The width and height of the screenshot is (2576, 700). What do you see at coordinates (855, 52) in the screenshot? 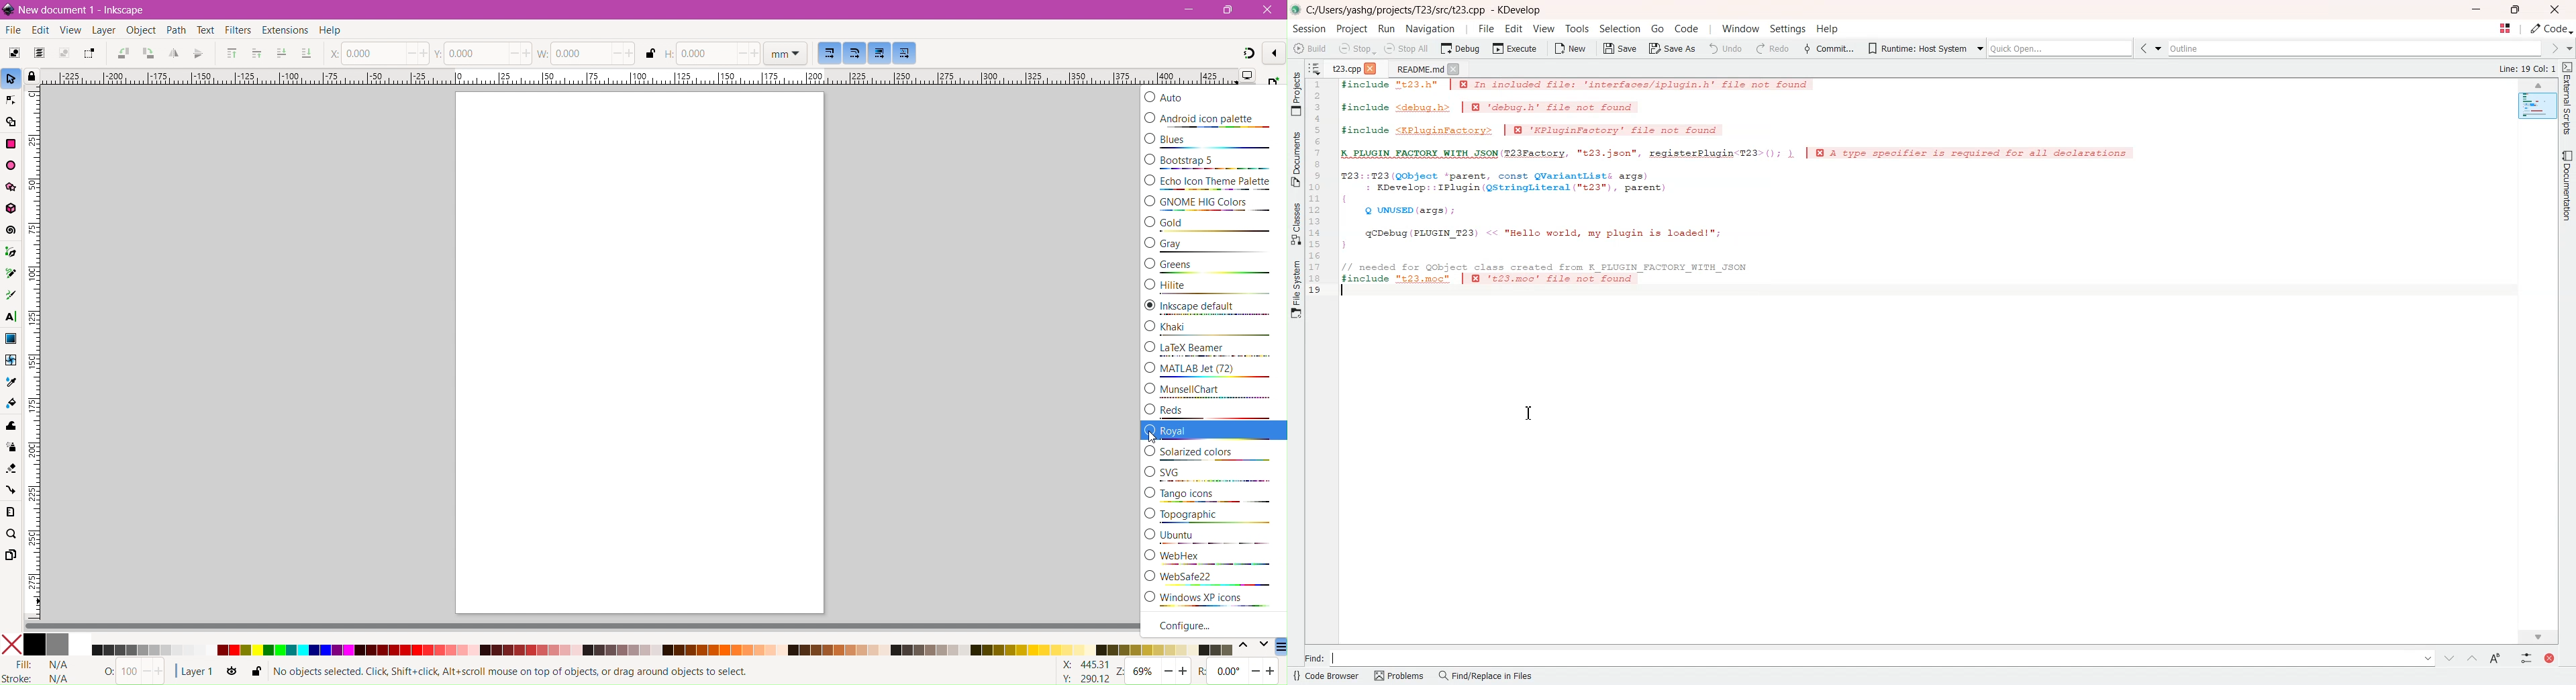
I see `When scaling rectangles, scale the radii of rounded corners` at bounding box center [855, 52].